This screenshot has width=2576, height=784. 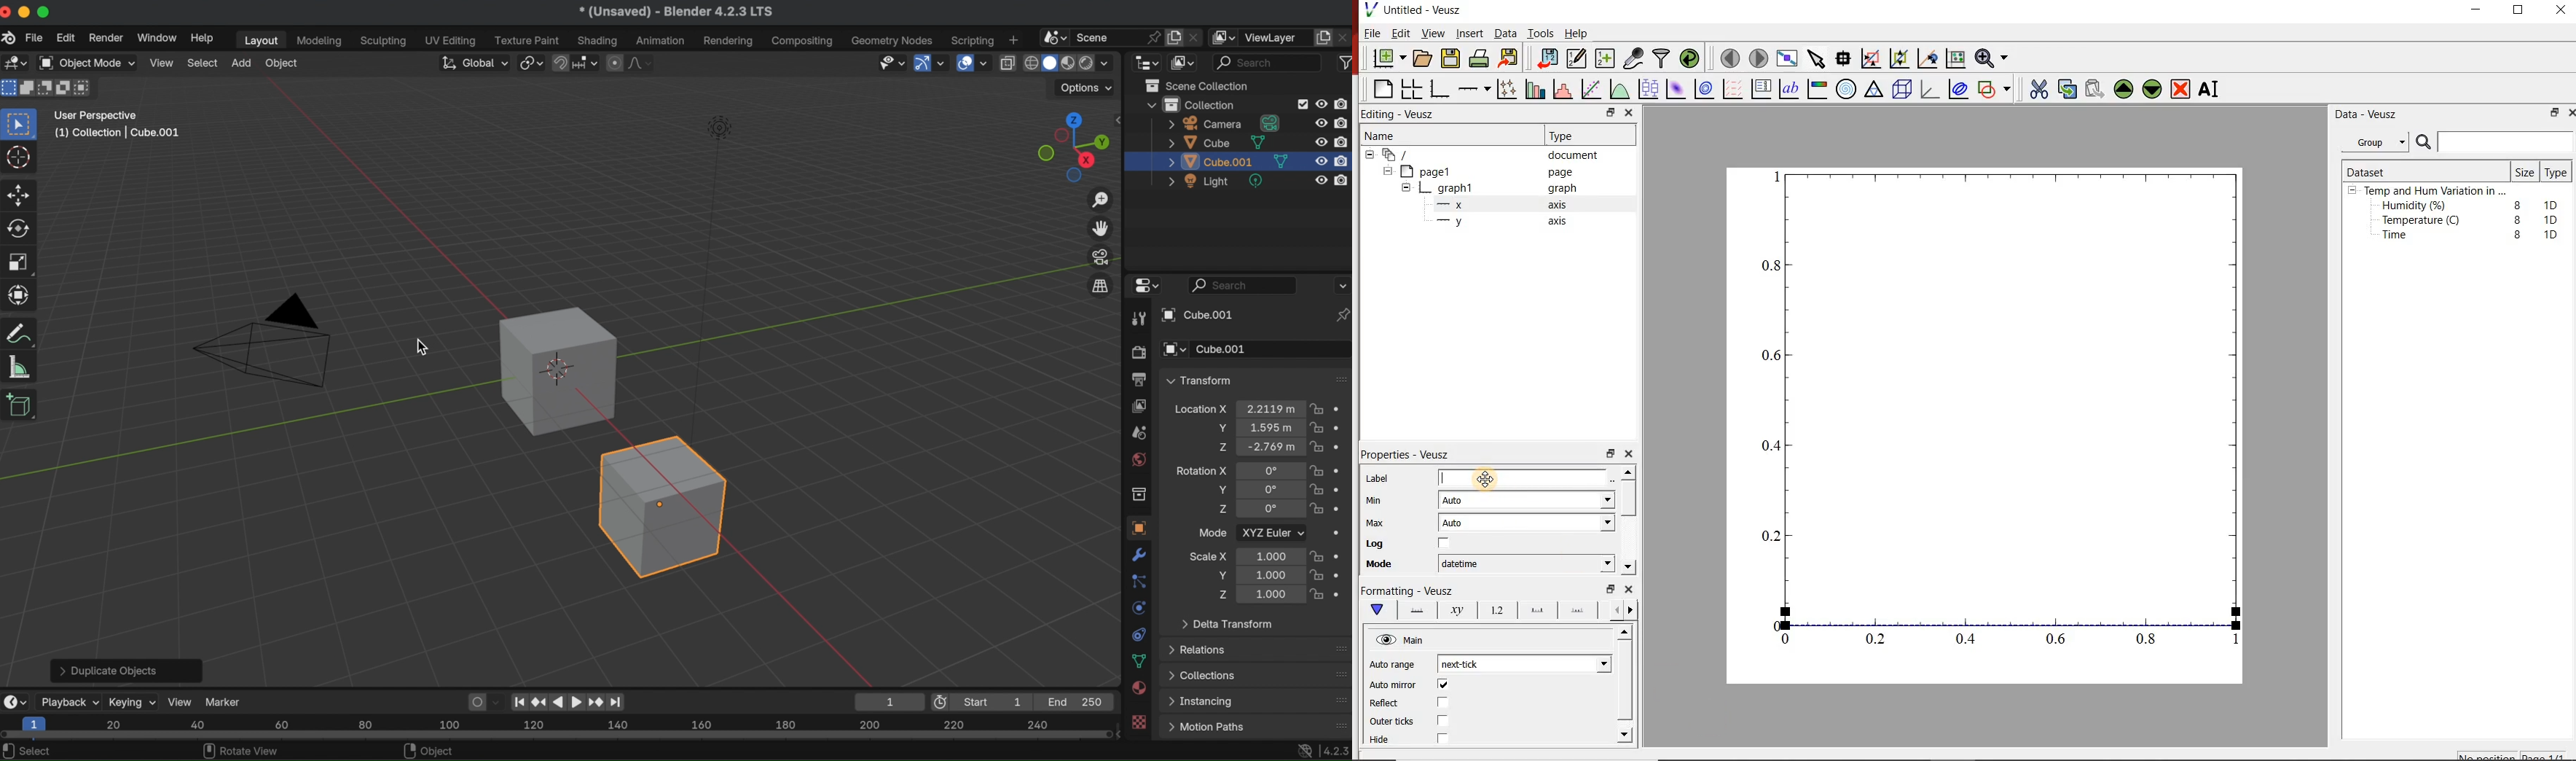 I want to click on close, so click(x=1630, y=112).